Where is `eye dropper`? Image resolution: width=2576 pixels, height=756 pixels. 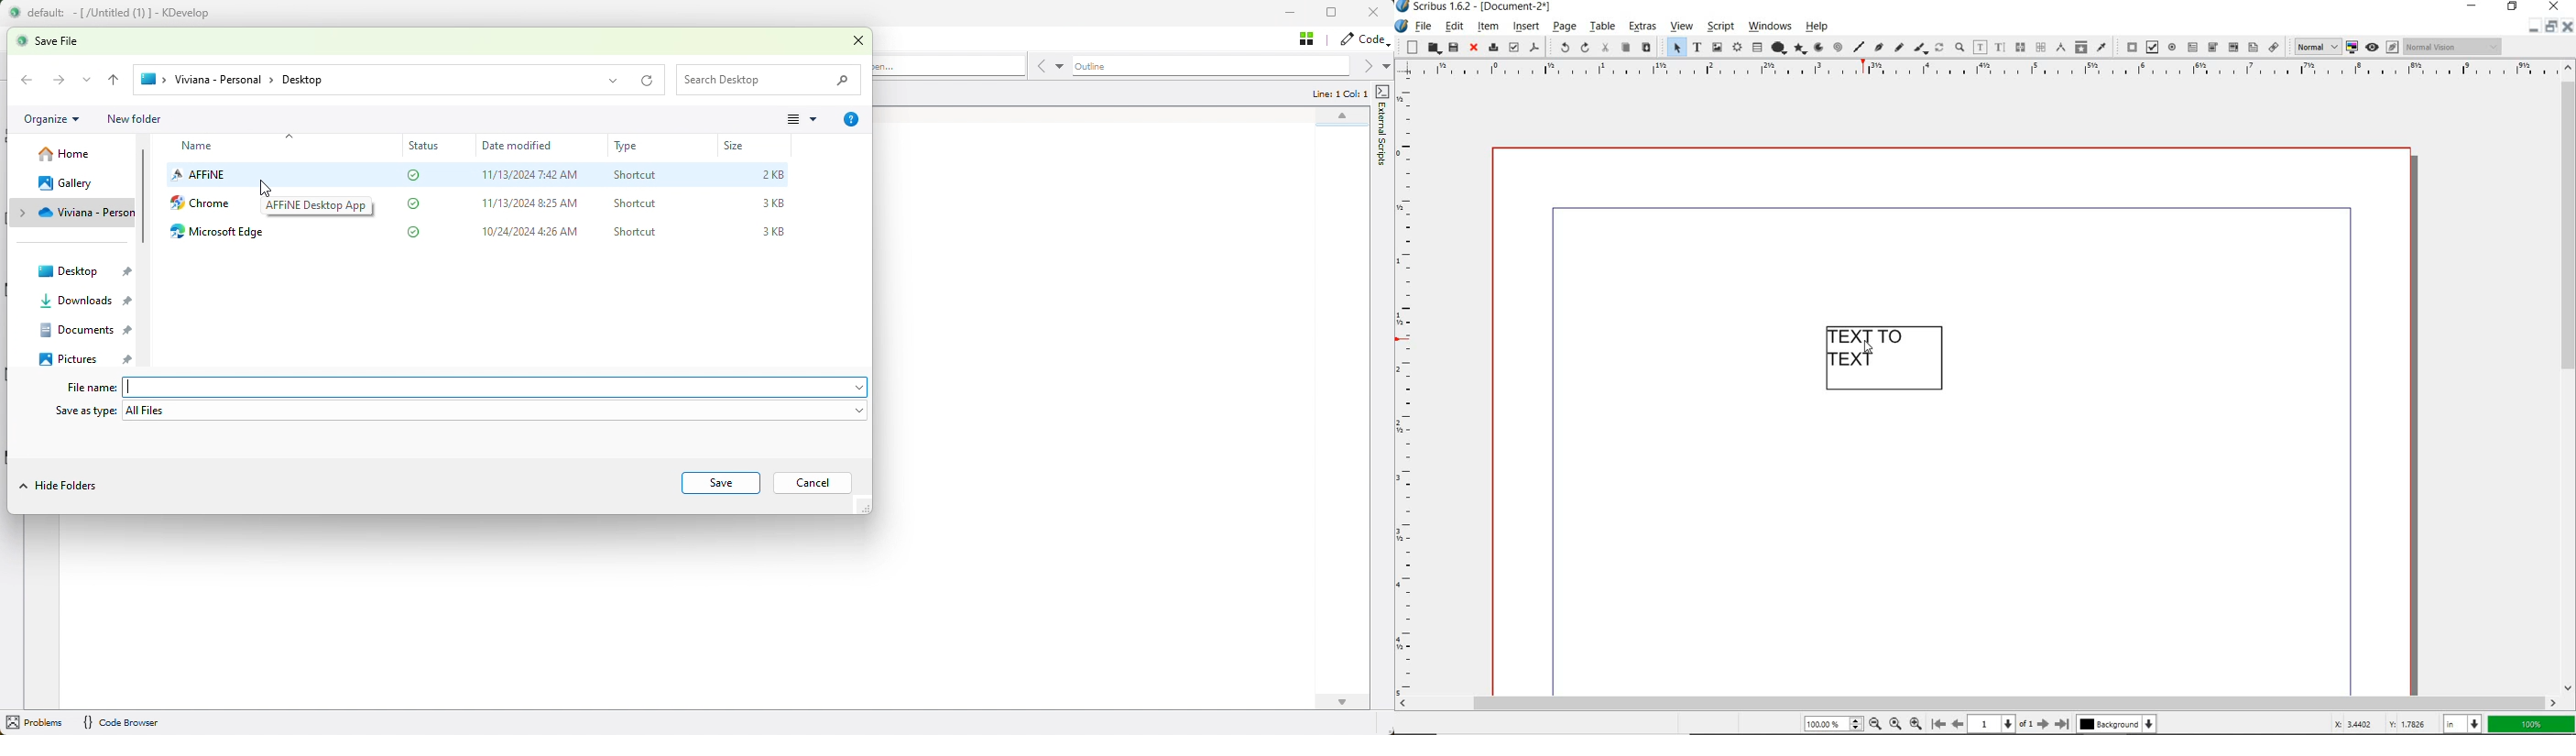
eye dropper is located at coordinates (2104, 49).